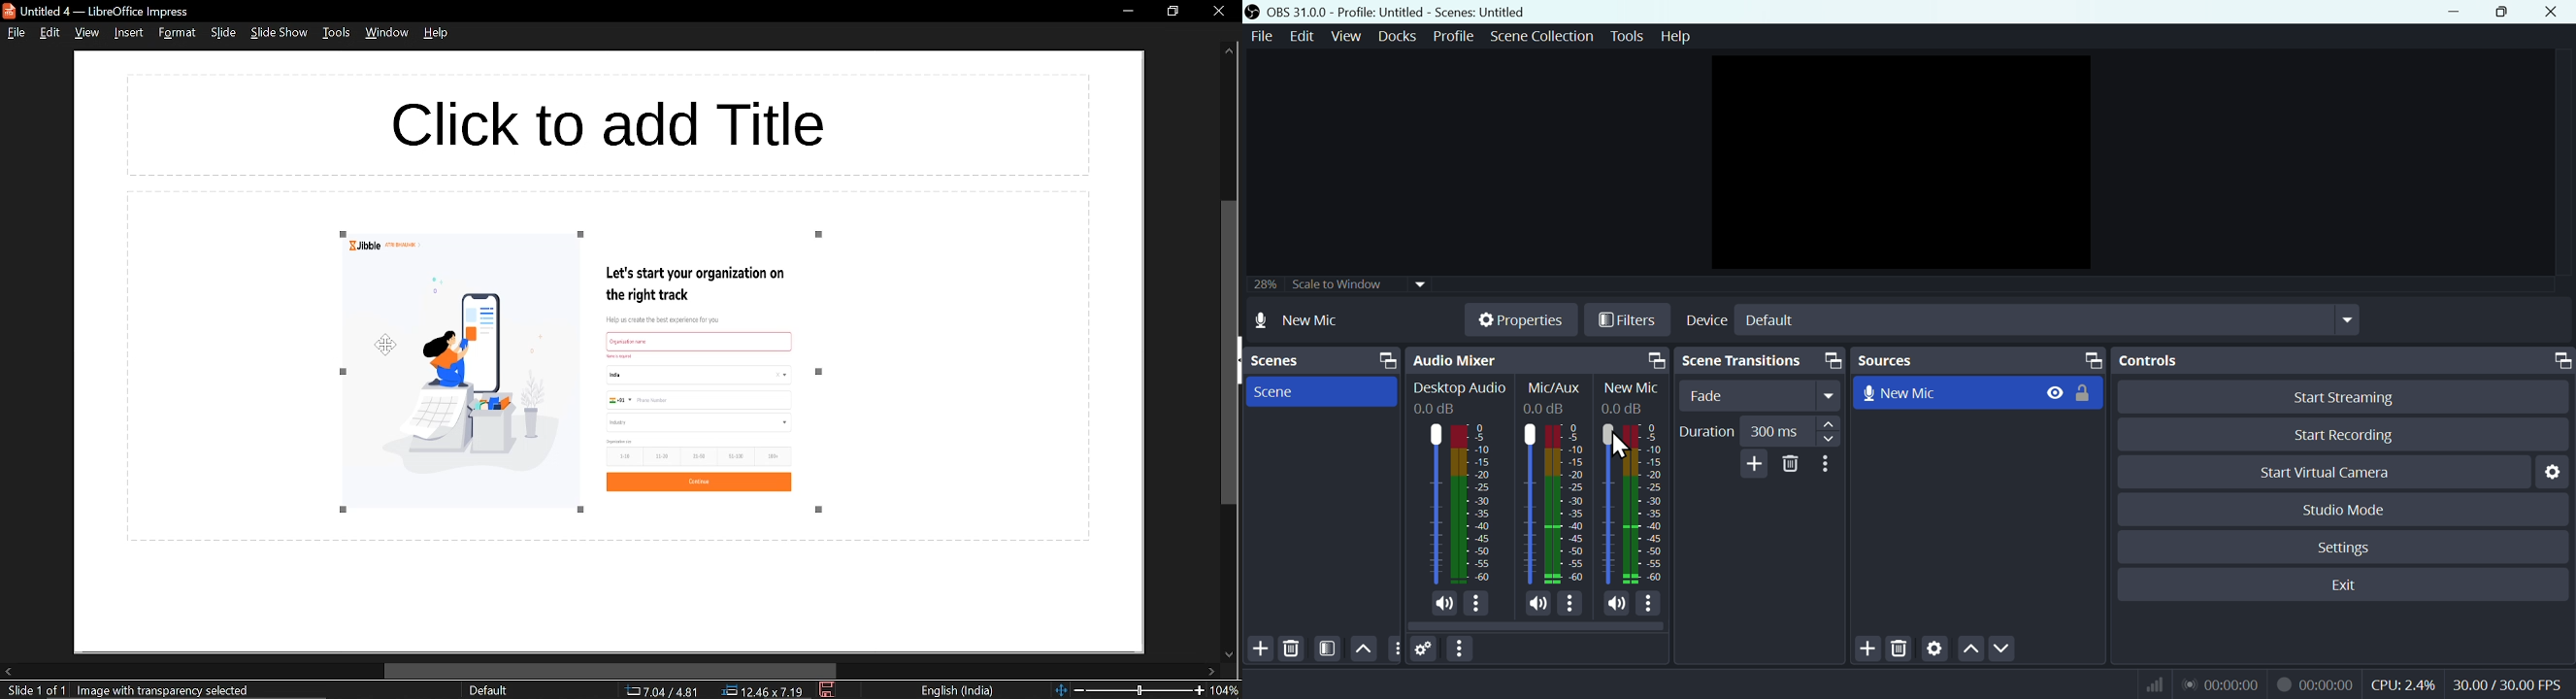  I want to click on vertical scrollbar, so click(1230, 352).